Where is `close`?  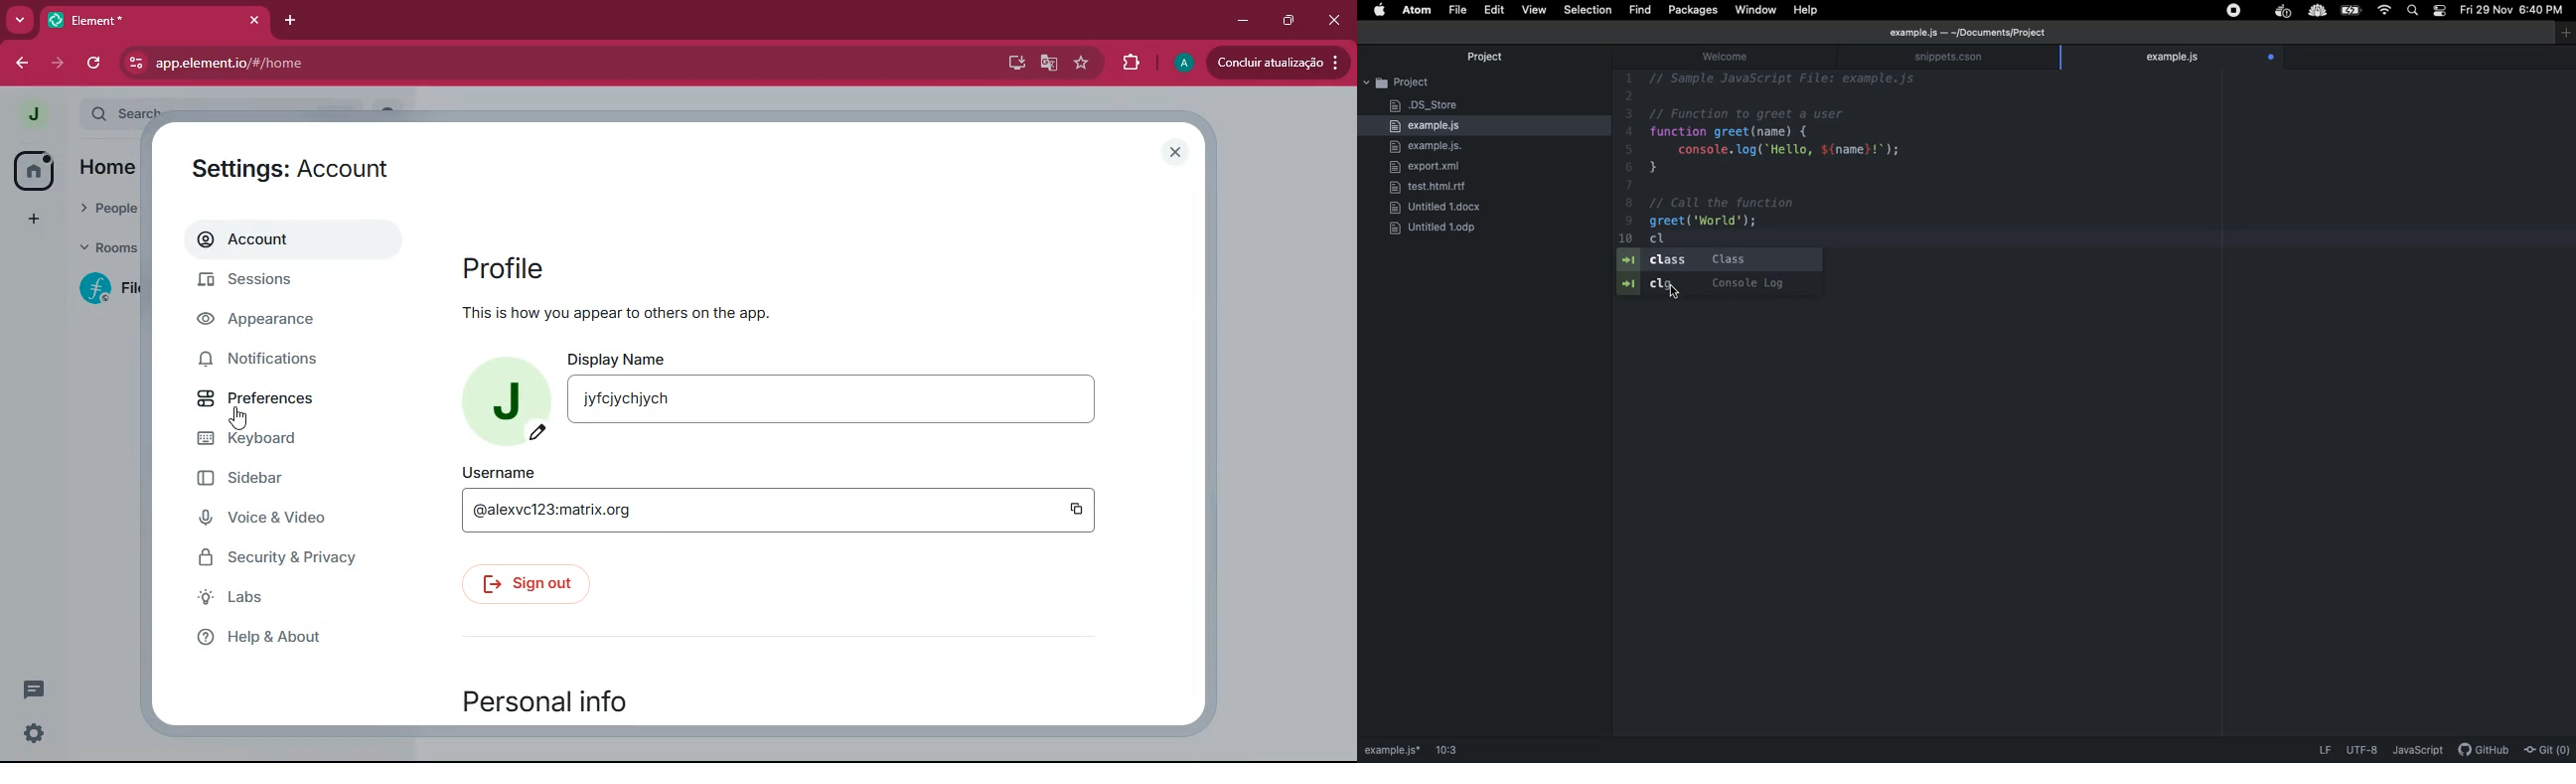
close is located at coordinates (1174, 152).